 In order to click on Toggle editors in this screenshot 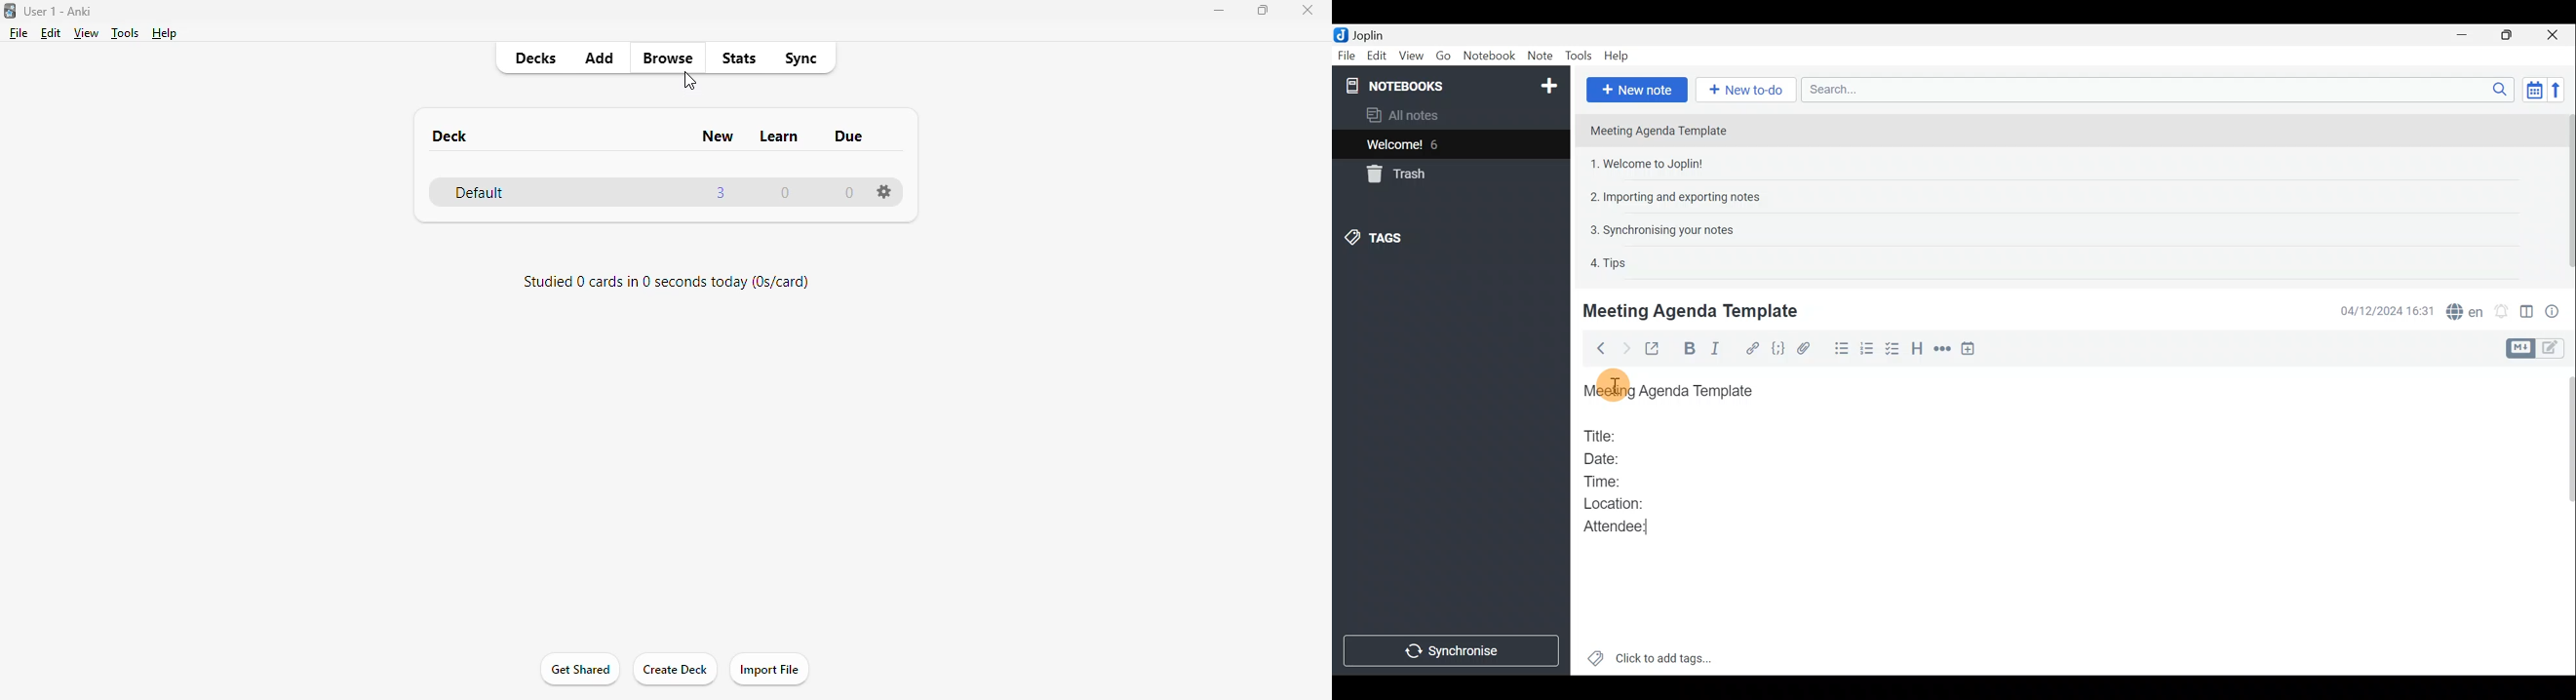, I will do `click(2519, 349)`.